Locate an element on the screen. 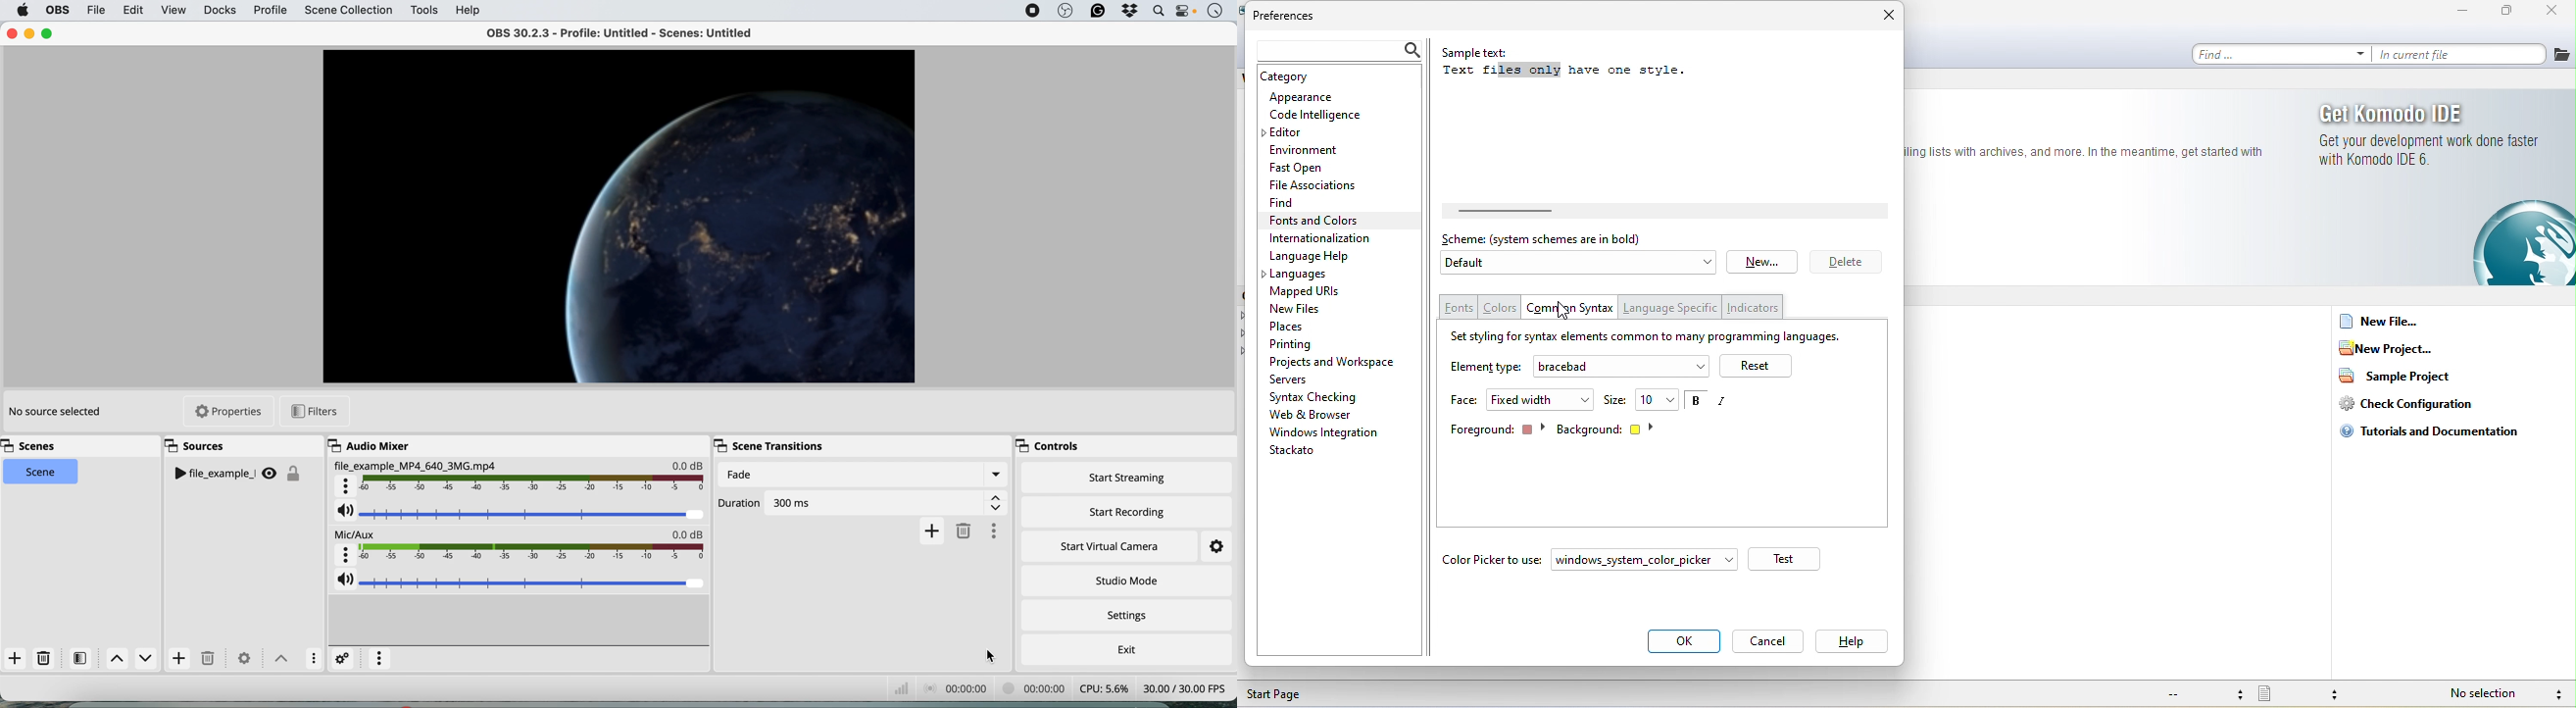 The height and width of the screenshot is (728, 2576). preferences is located at coordinates (1294, 17).